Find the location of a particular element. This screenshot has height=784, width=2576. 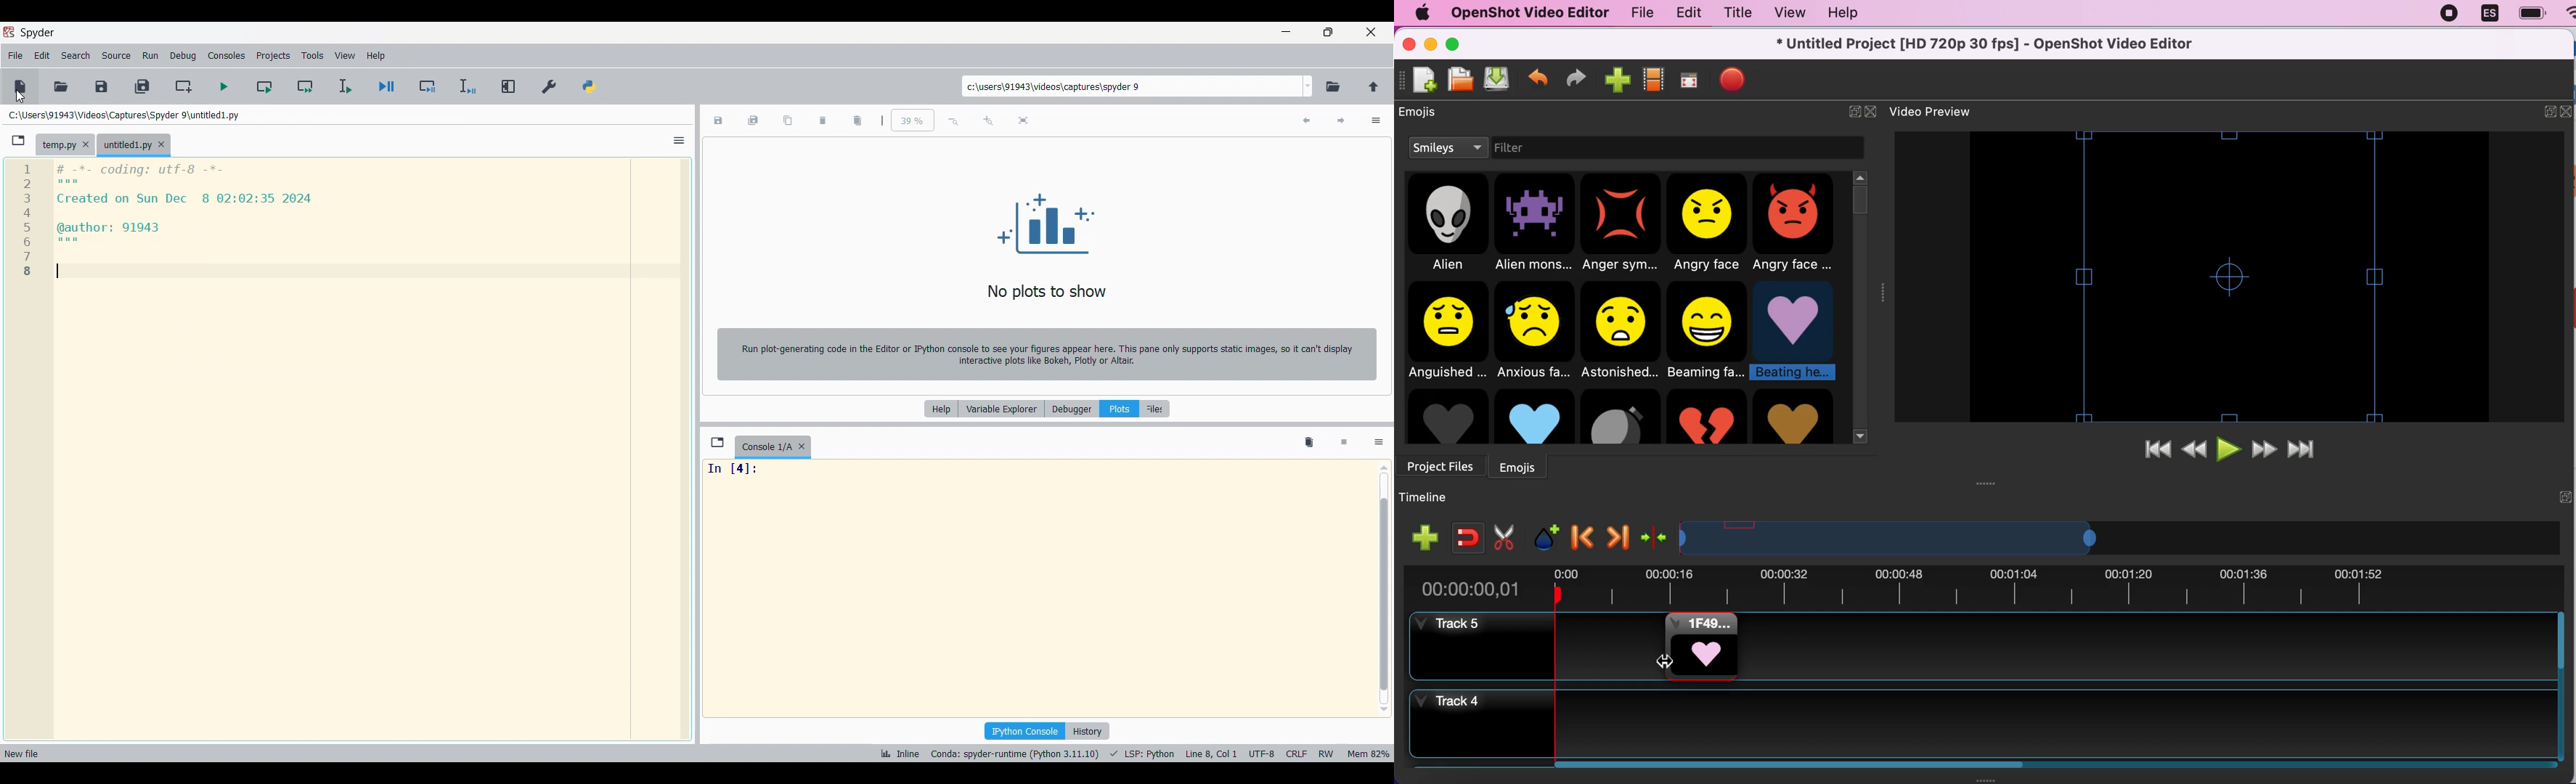

Folder location options is located at coordinates (1308, 86).